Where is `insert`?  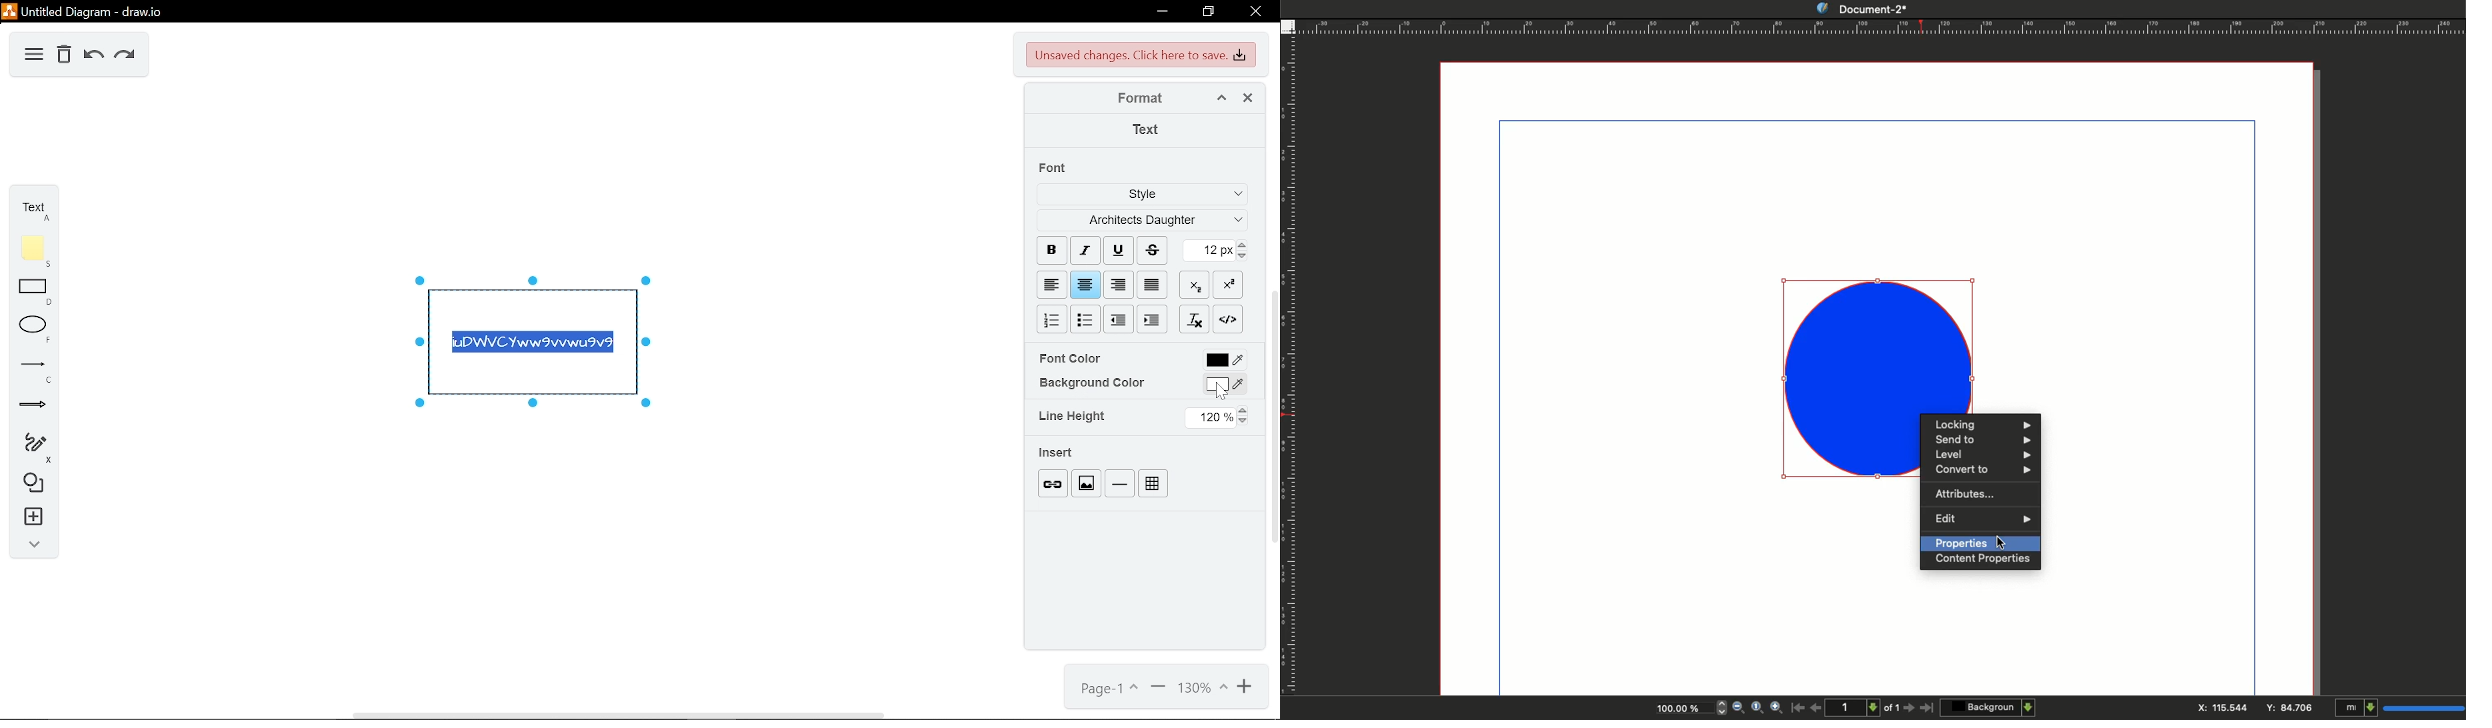
insert is located at coordinates (1057, 453).